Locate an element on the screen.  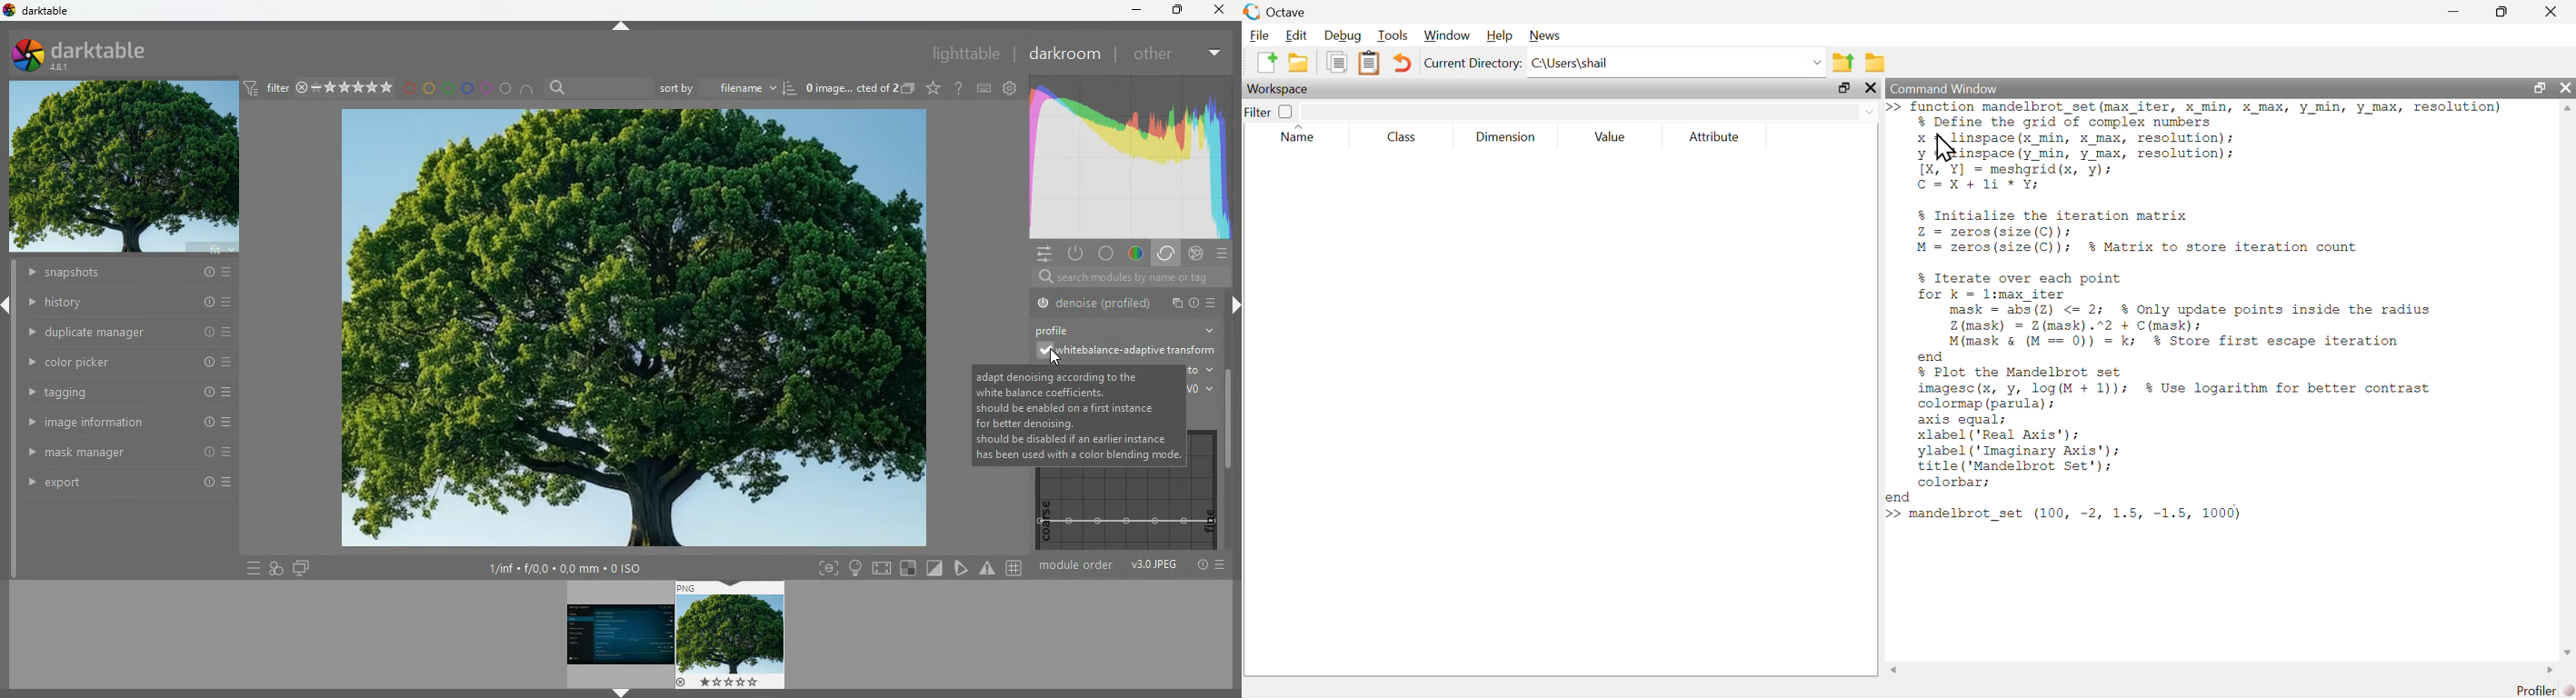
image is located at coordinates (612, 633).